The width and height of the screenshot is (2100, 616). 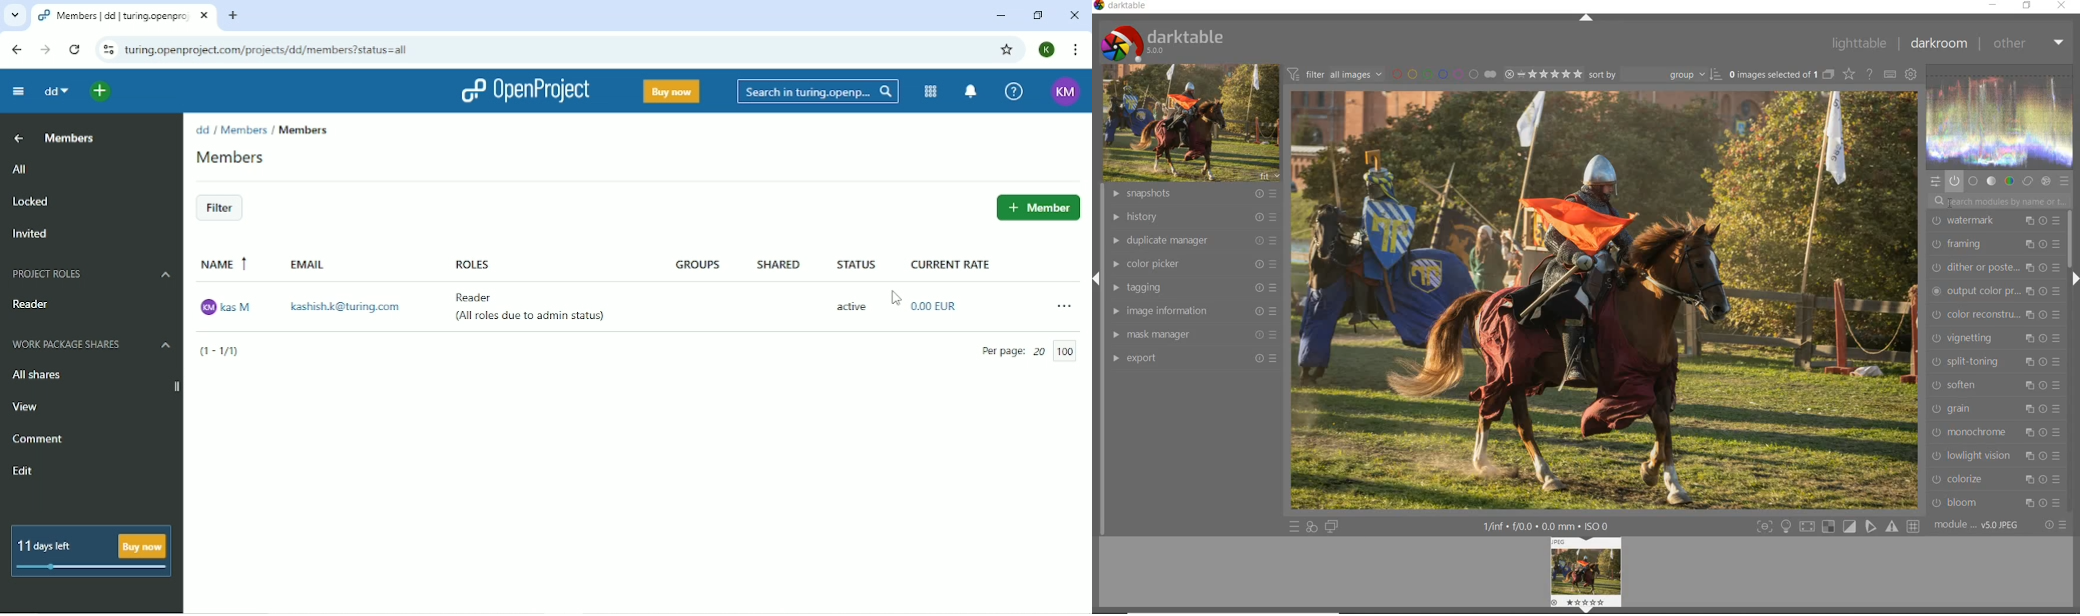 I want to click on Bookmark this tab, so click(x=1005, y=48).